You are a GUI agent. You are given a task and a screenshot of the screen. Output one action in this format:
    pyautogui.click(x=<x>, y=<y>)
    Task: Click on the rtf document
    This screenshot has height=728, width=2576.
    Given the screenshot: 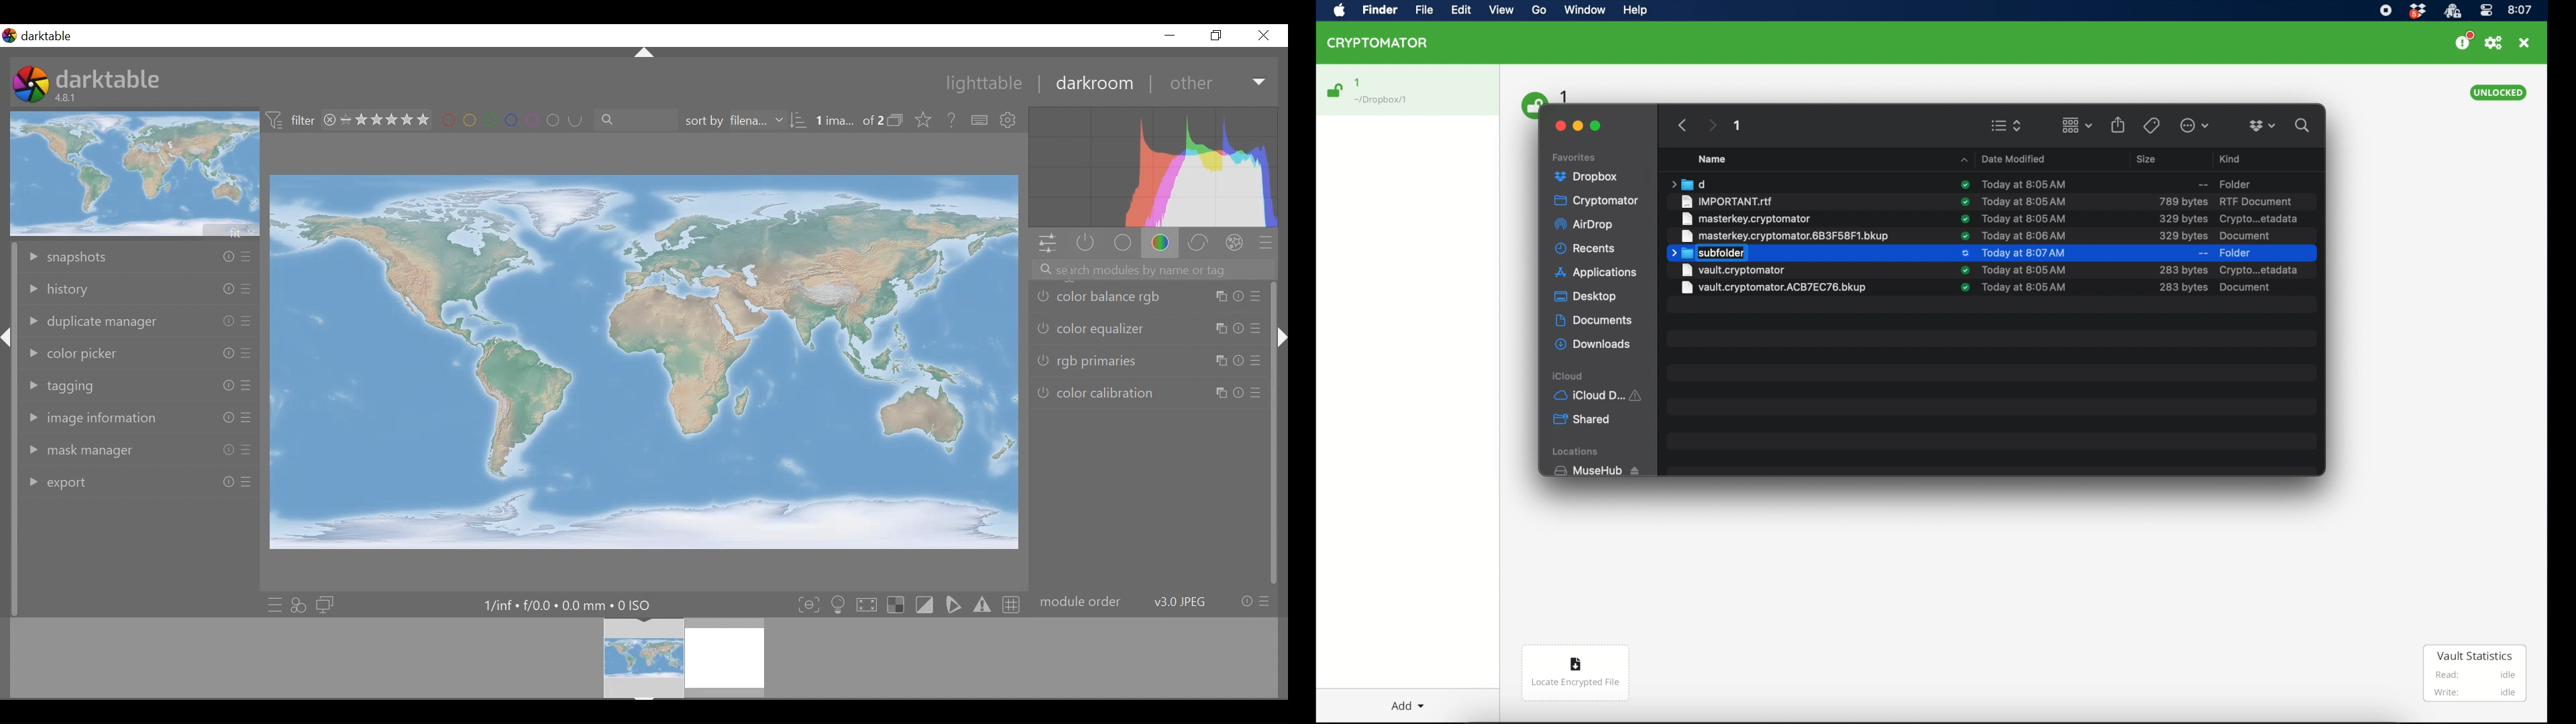 What is the action you would take?
    pyautogui.click(x=2258, y=202)
    